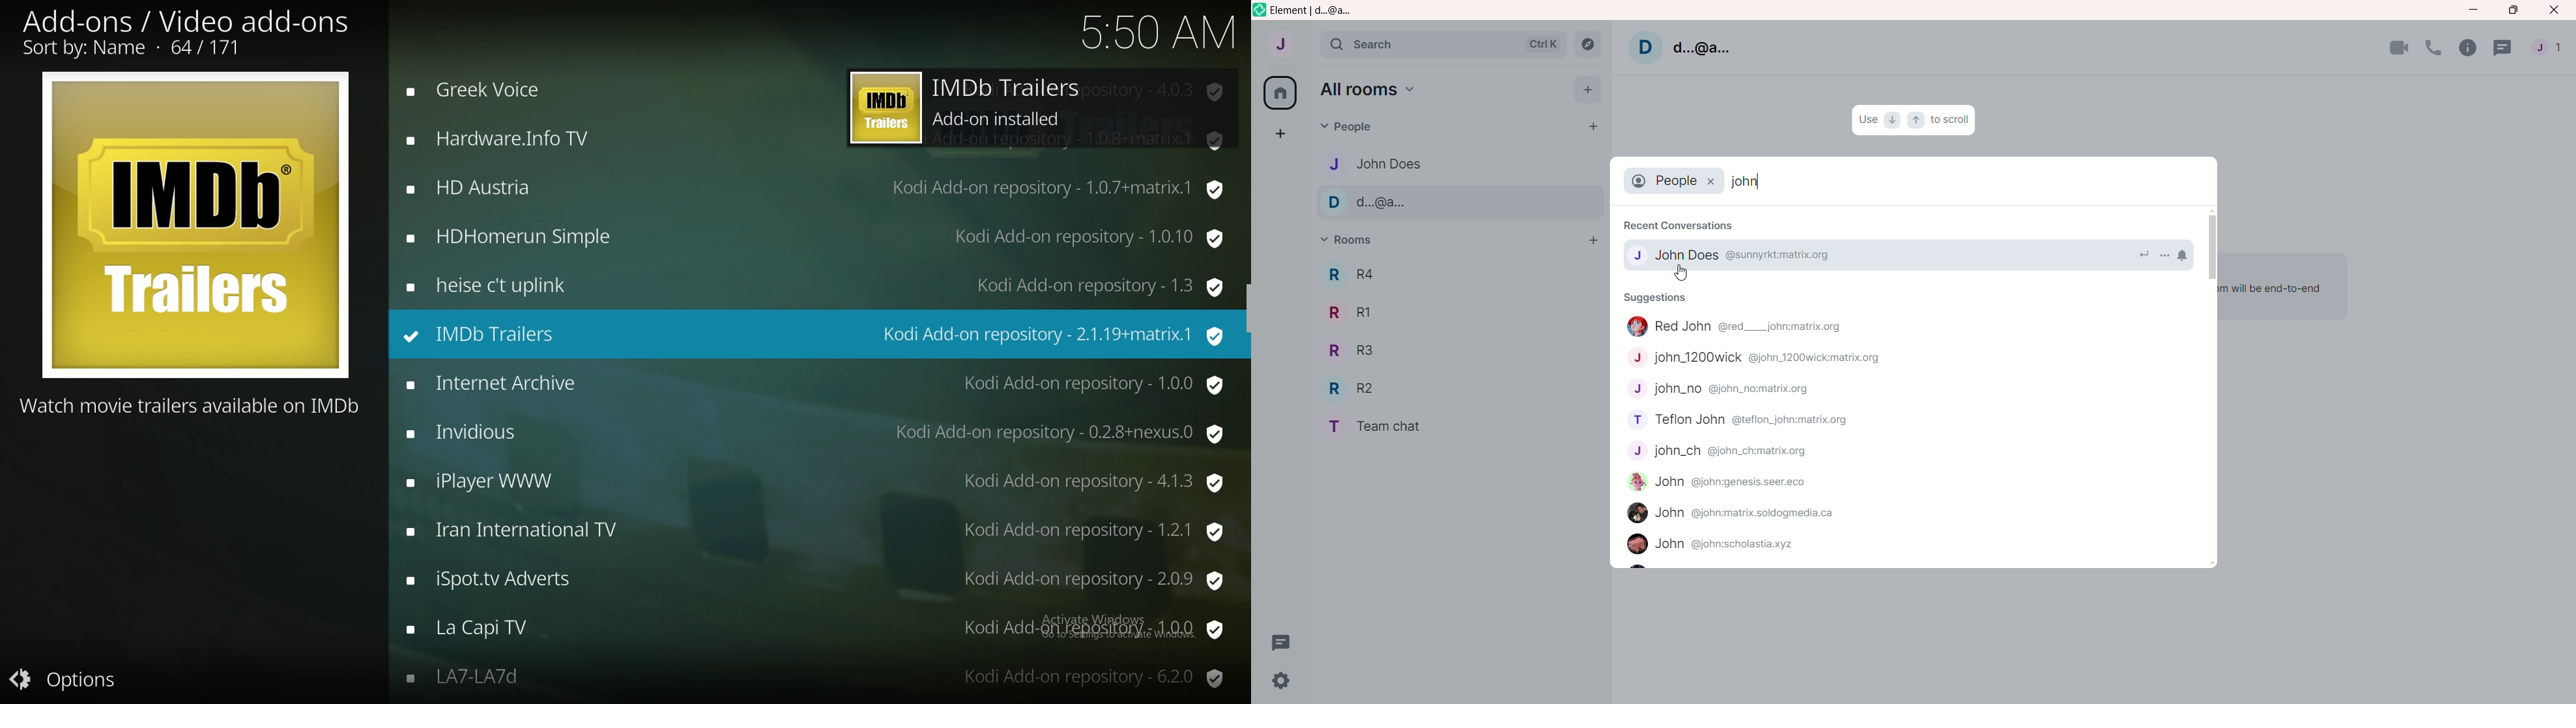 The width and height of the screenshot is (2576, 728). I want to click on all rooms, so click(1277, 92).